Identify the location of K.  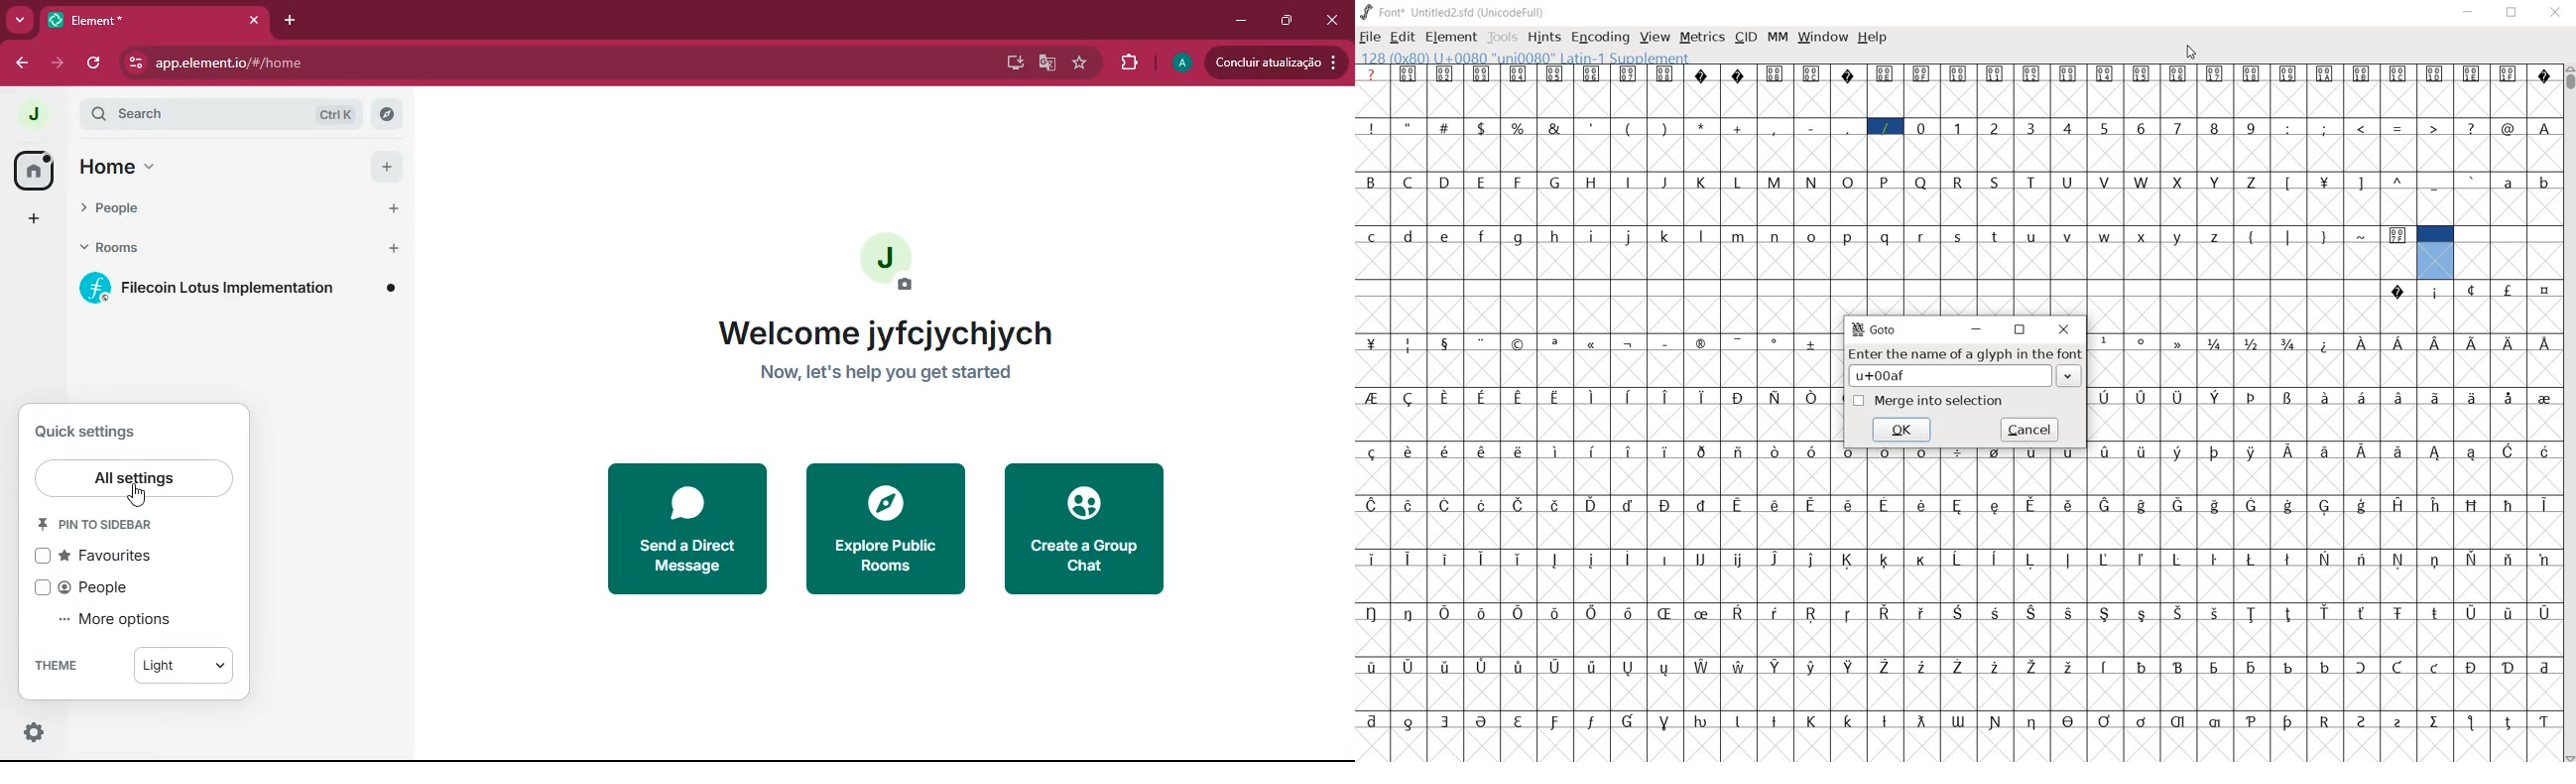
(1703, 181).